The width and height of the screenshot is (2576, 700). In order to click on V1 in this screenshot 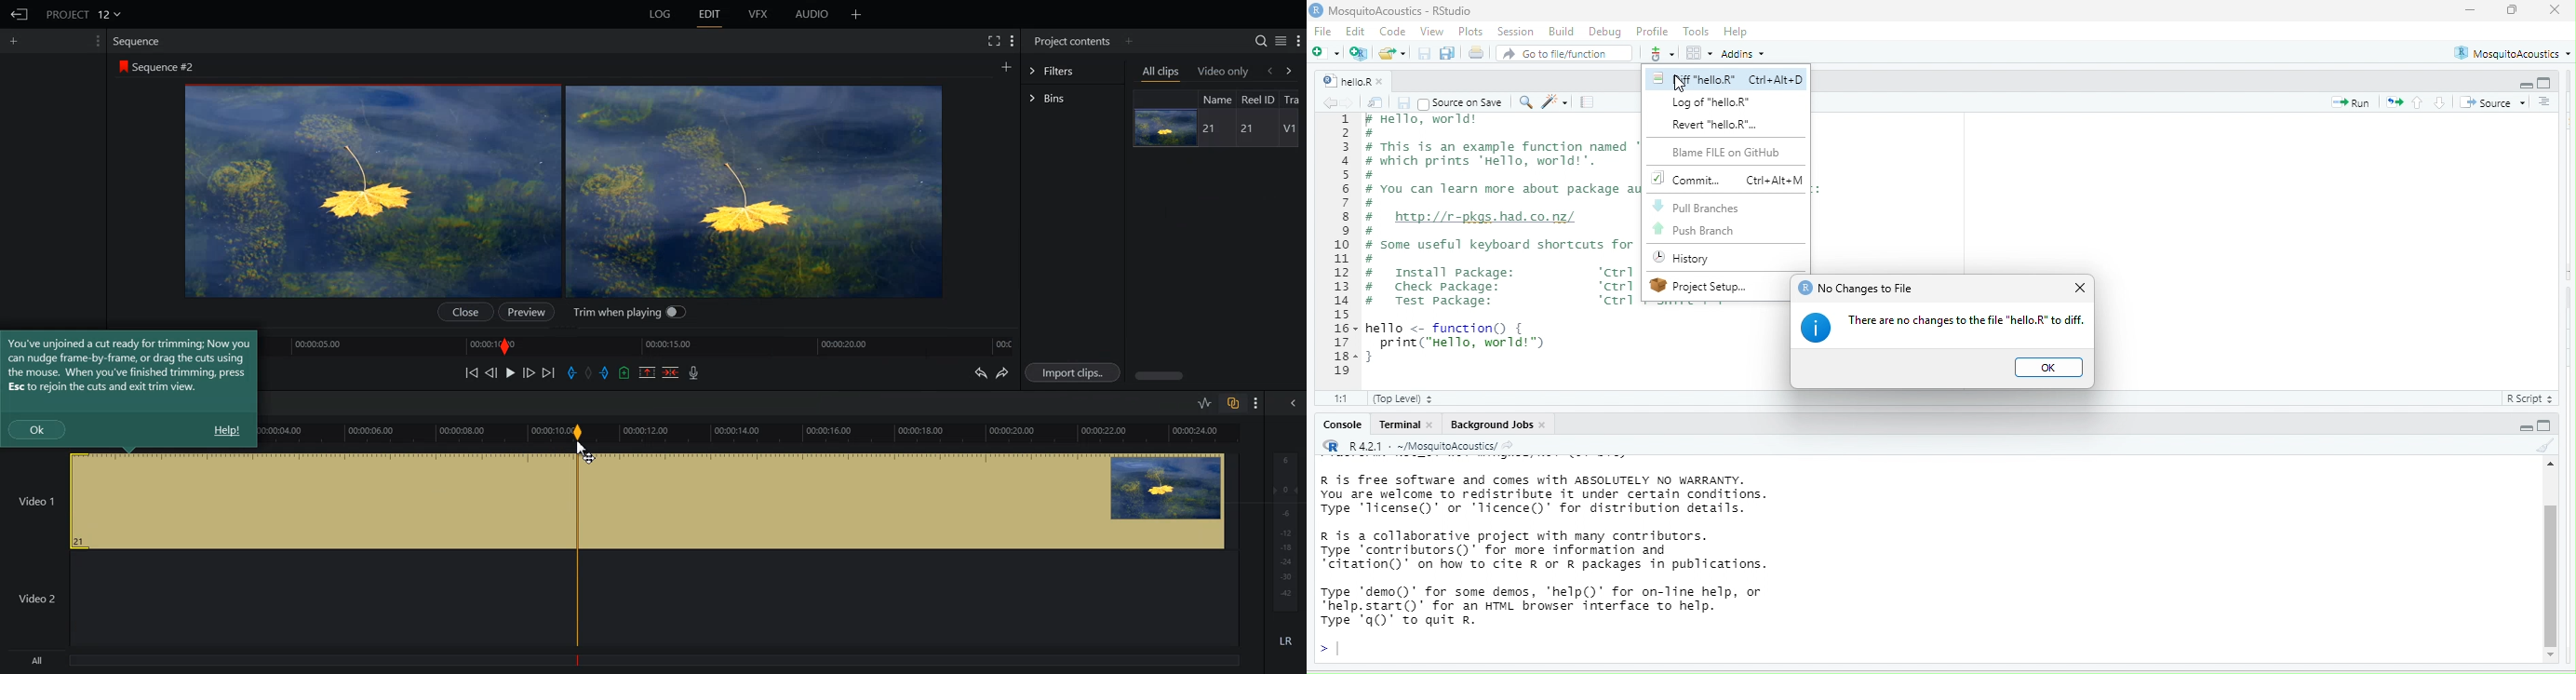, I will do `click(1289, 129)`.